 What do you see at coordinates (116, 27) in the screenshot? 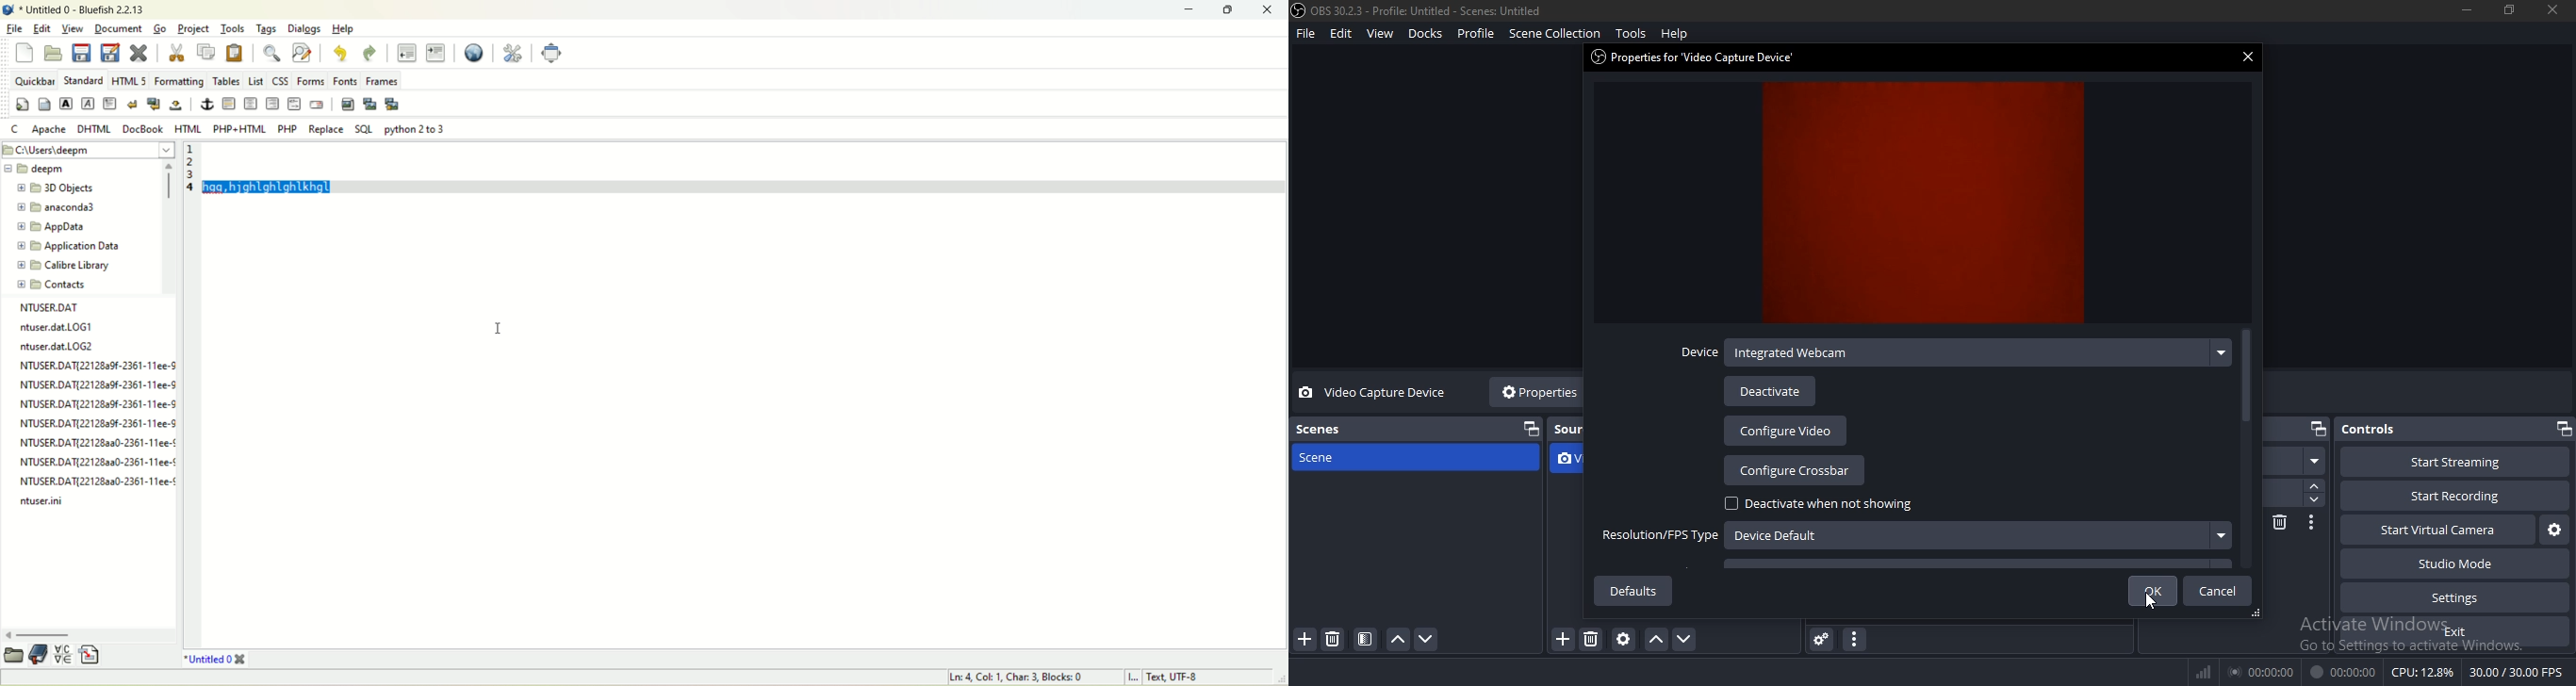
I see `document` at bounding box center [116, 27].